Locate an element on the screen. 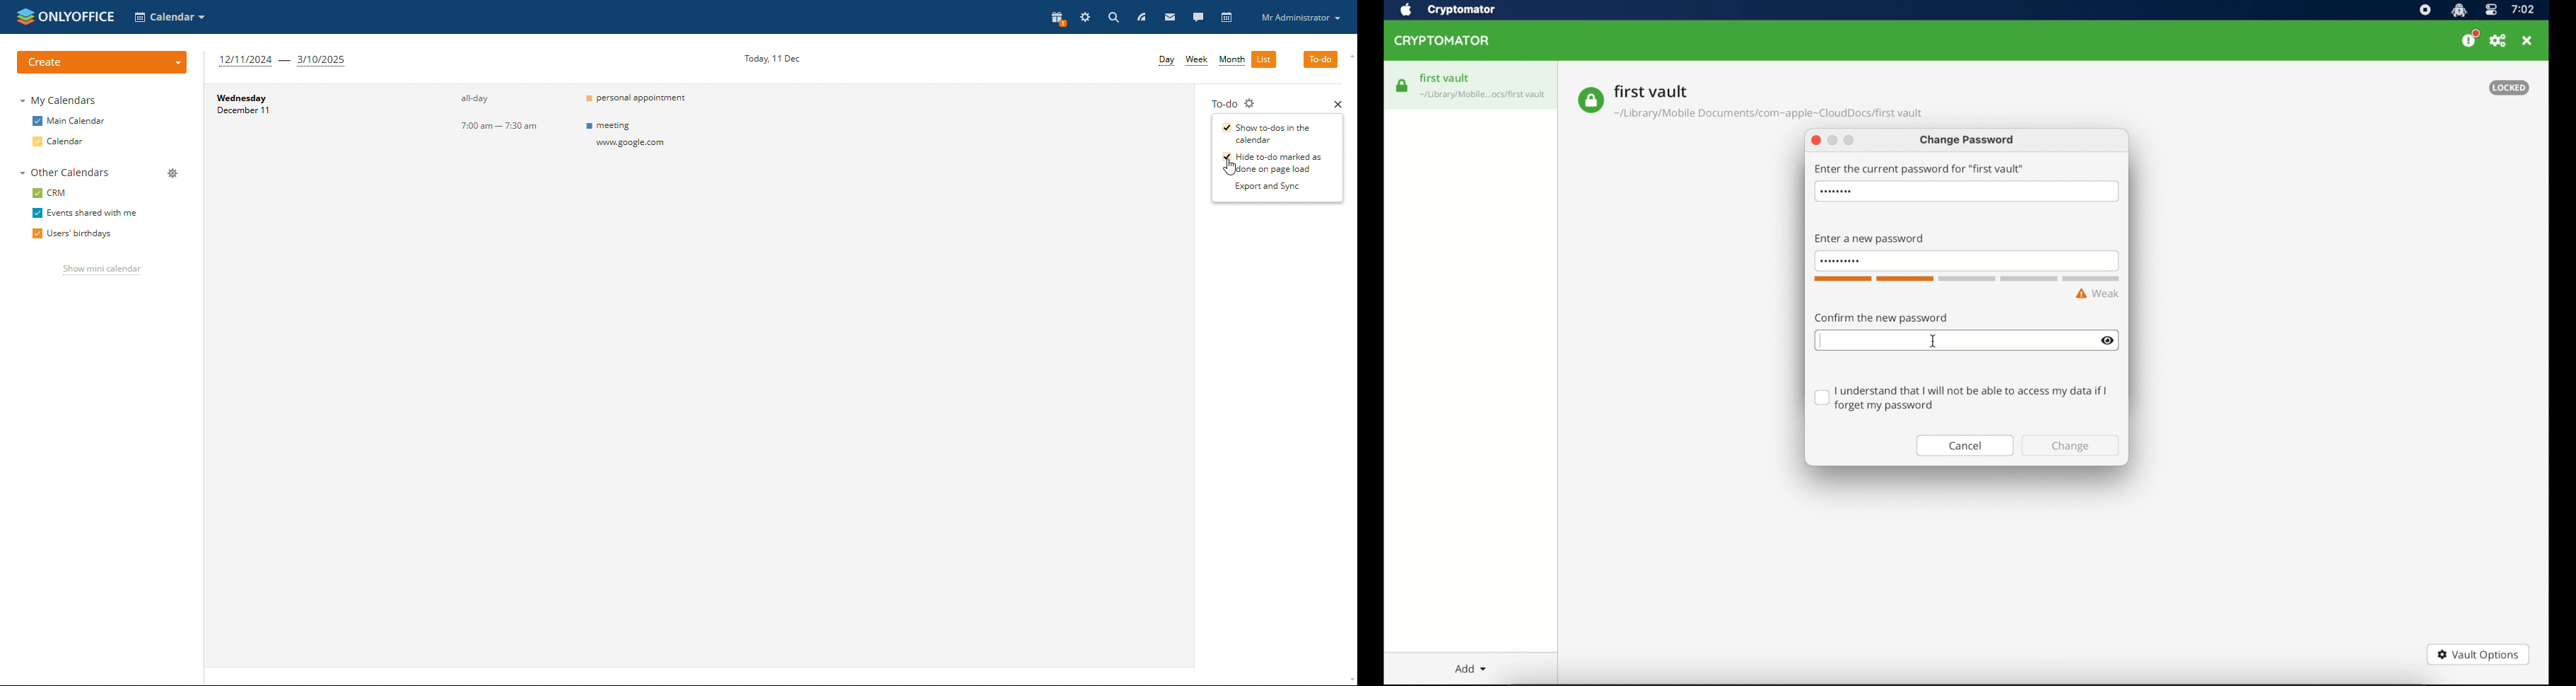 This screenshot has width=2576, height=700. other calendars is located at coordinates (62, 173).